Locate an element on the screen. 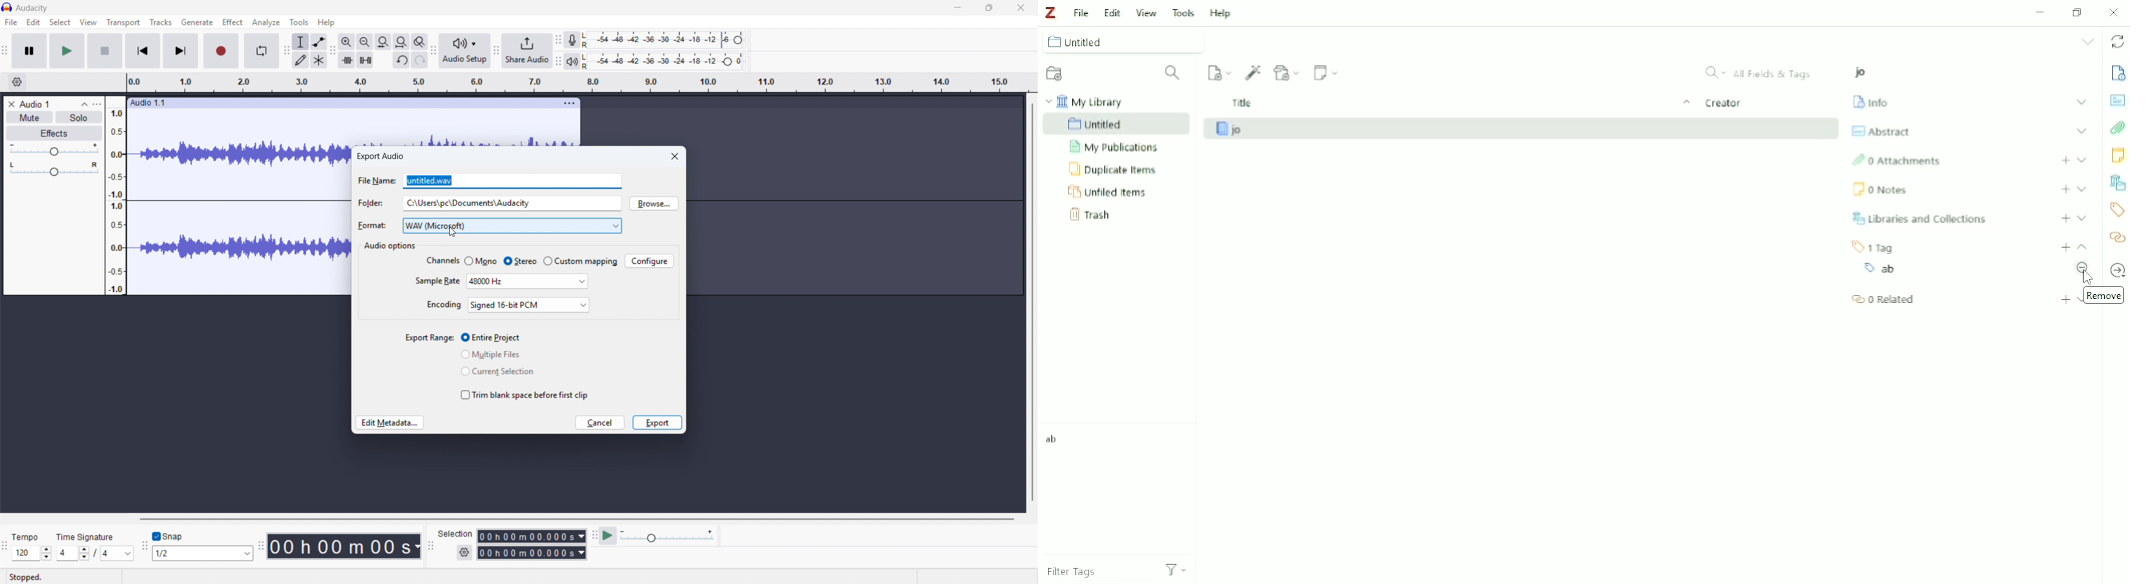 The width and height of the screenshot is (2156, 588). Zoom in  is located at coordinates (347, 41).